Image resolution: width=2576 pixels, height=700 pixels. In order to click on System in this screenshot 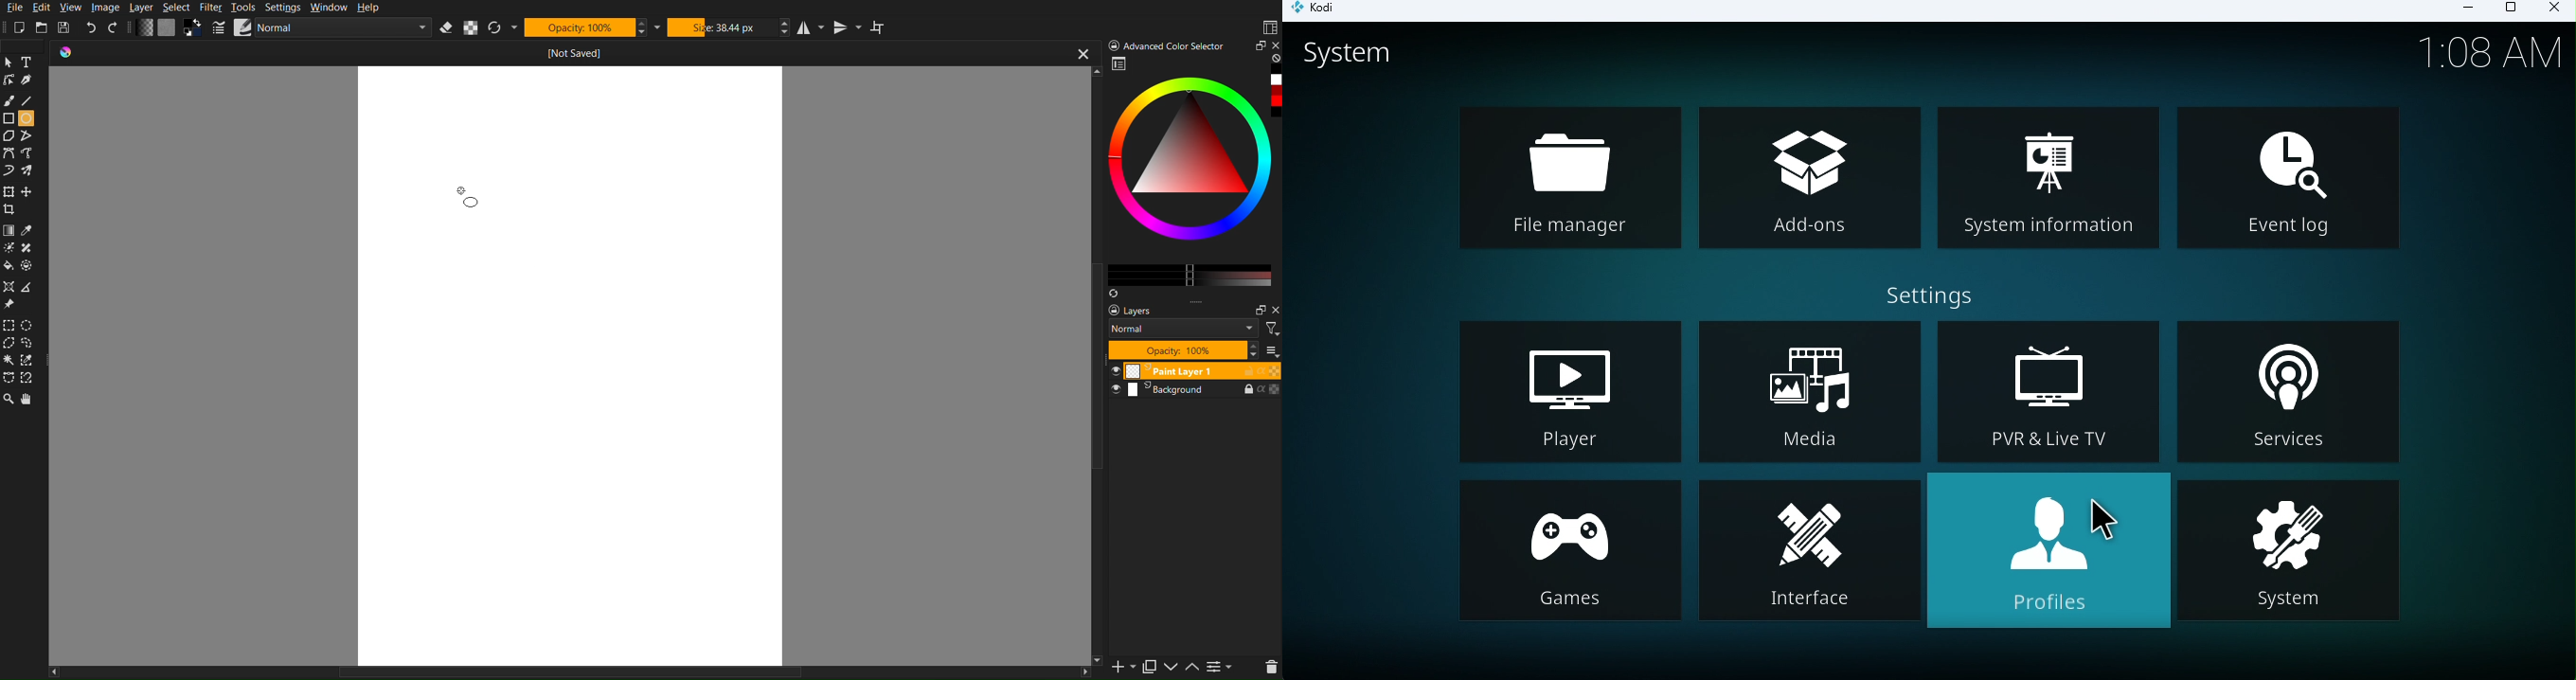, I will do `click(1364, 62)`.